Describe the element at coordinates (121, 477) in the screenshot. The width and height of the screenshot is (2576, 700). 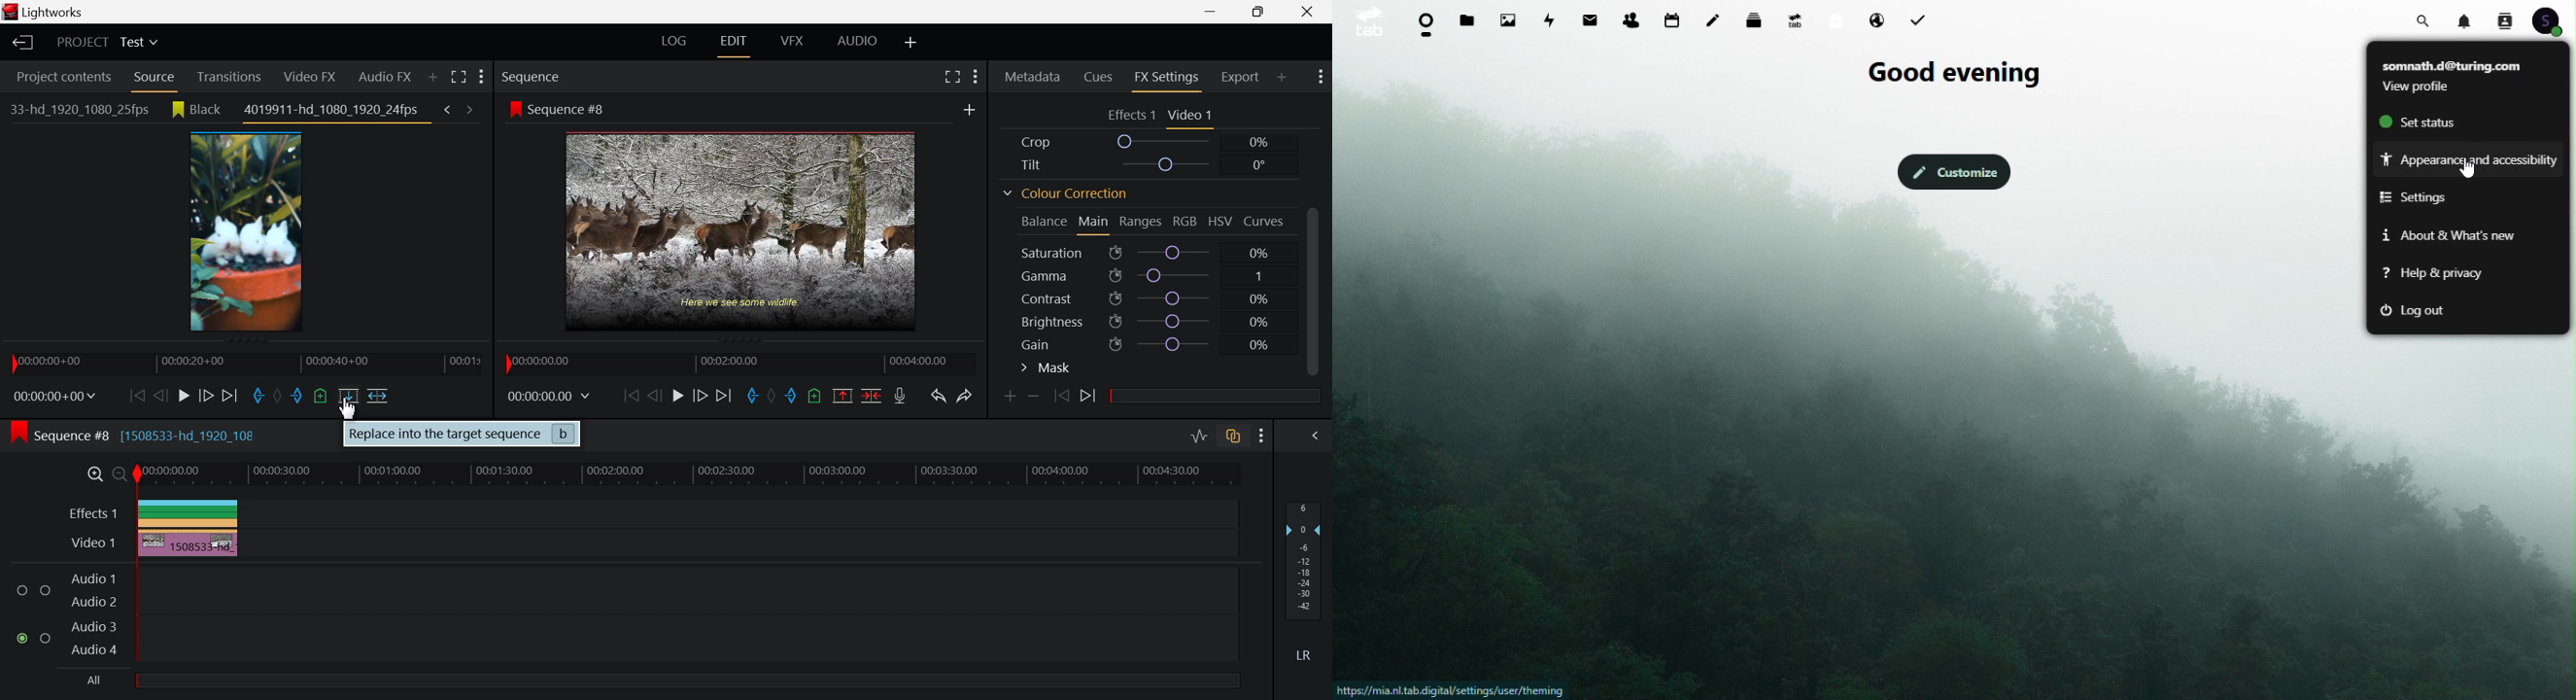
I see `Timeline Zoom Out` at that location.